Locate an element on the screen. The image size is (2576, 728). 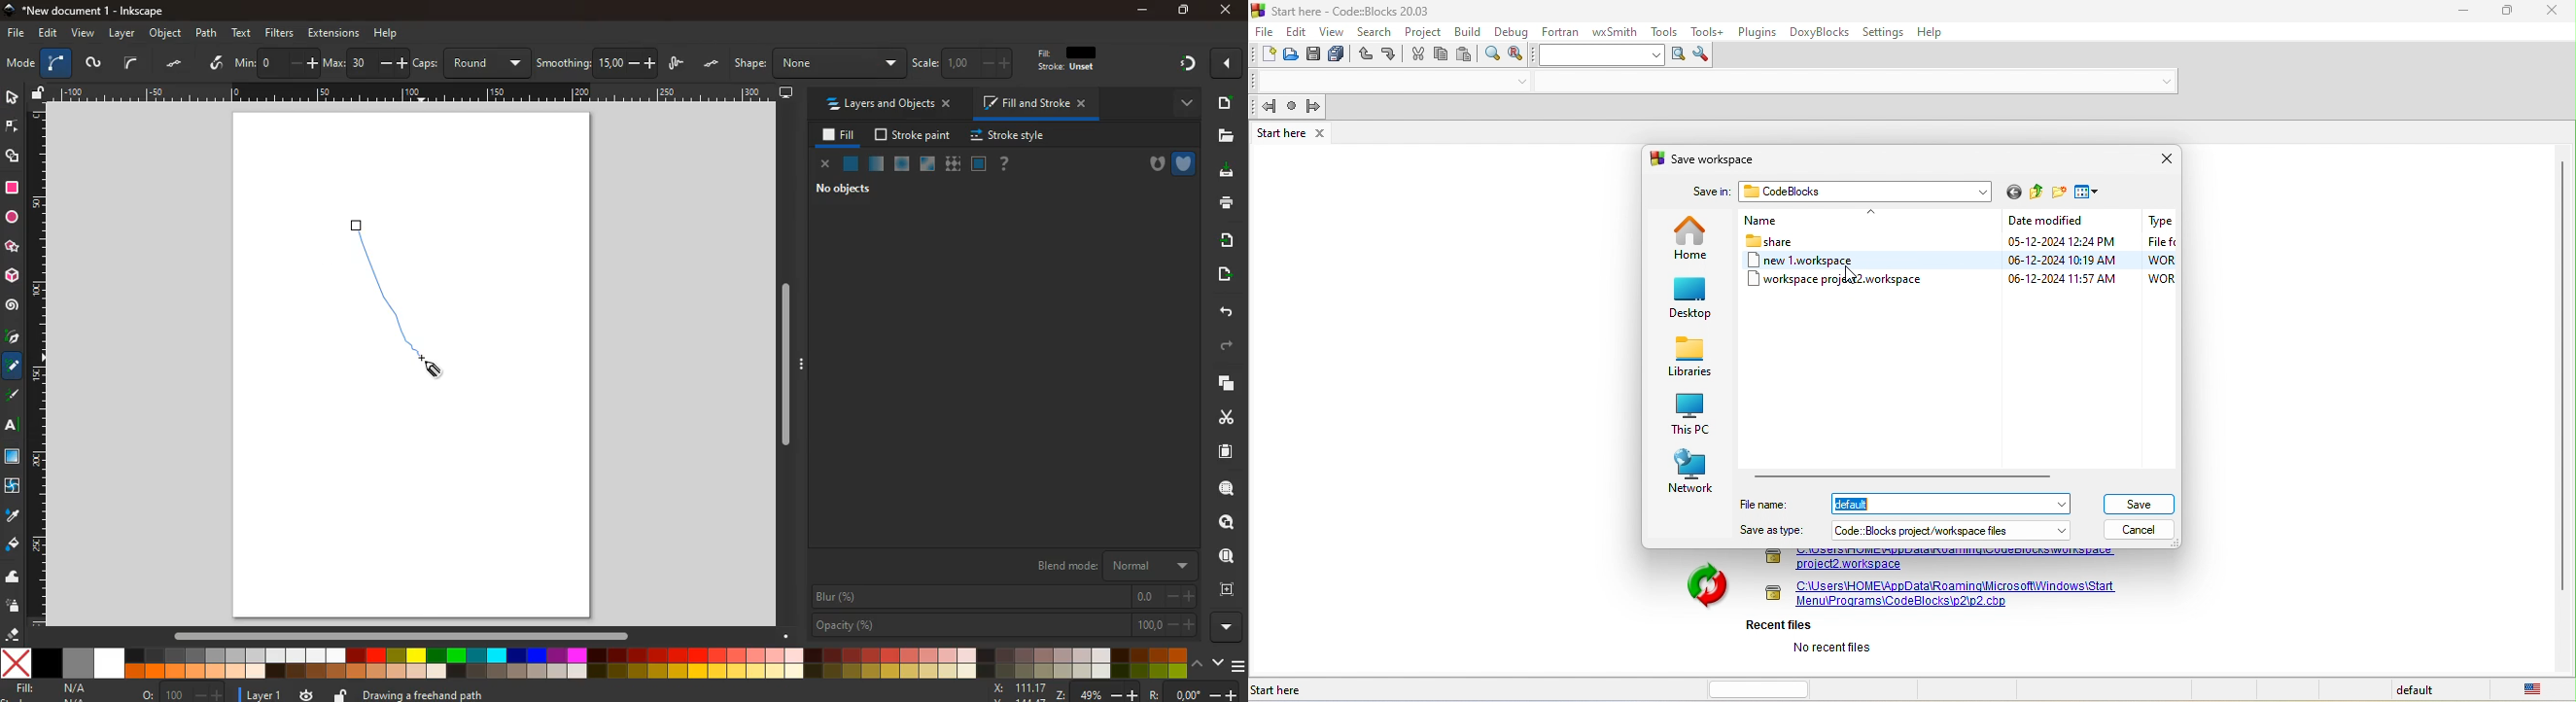
save is located at coordinates (1315, 56).